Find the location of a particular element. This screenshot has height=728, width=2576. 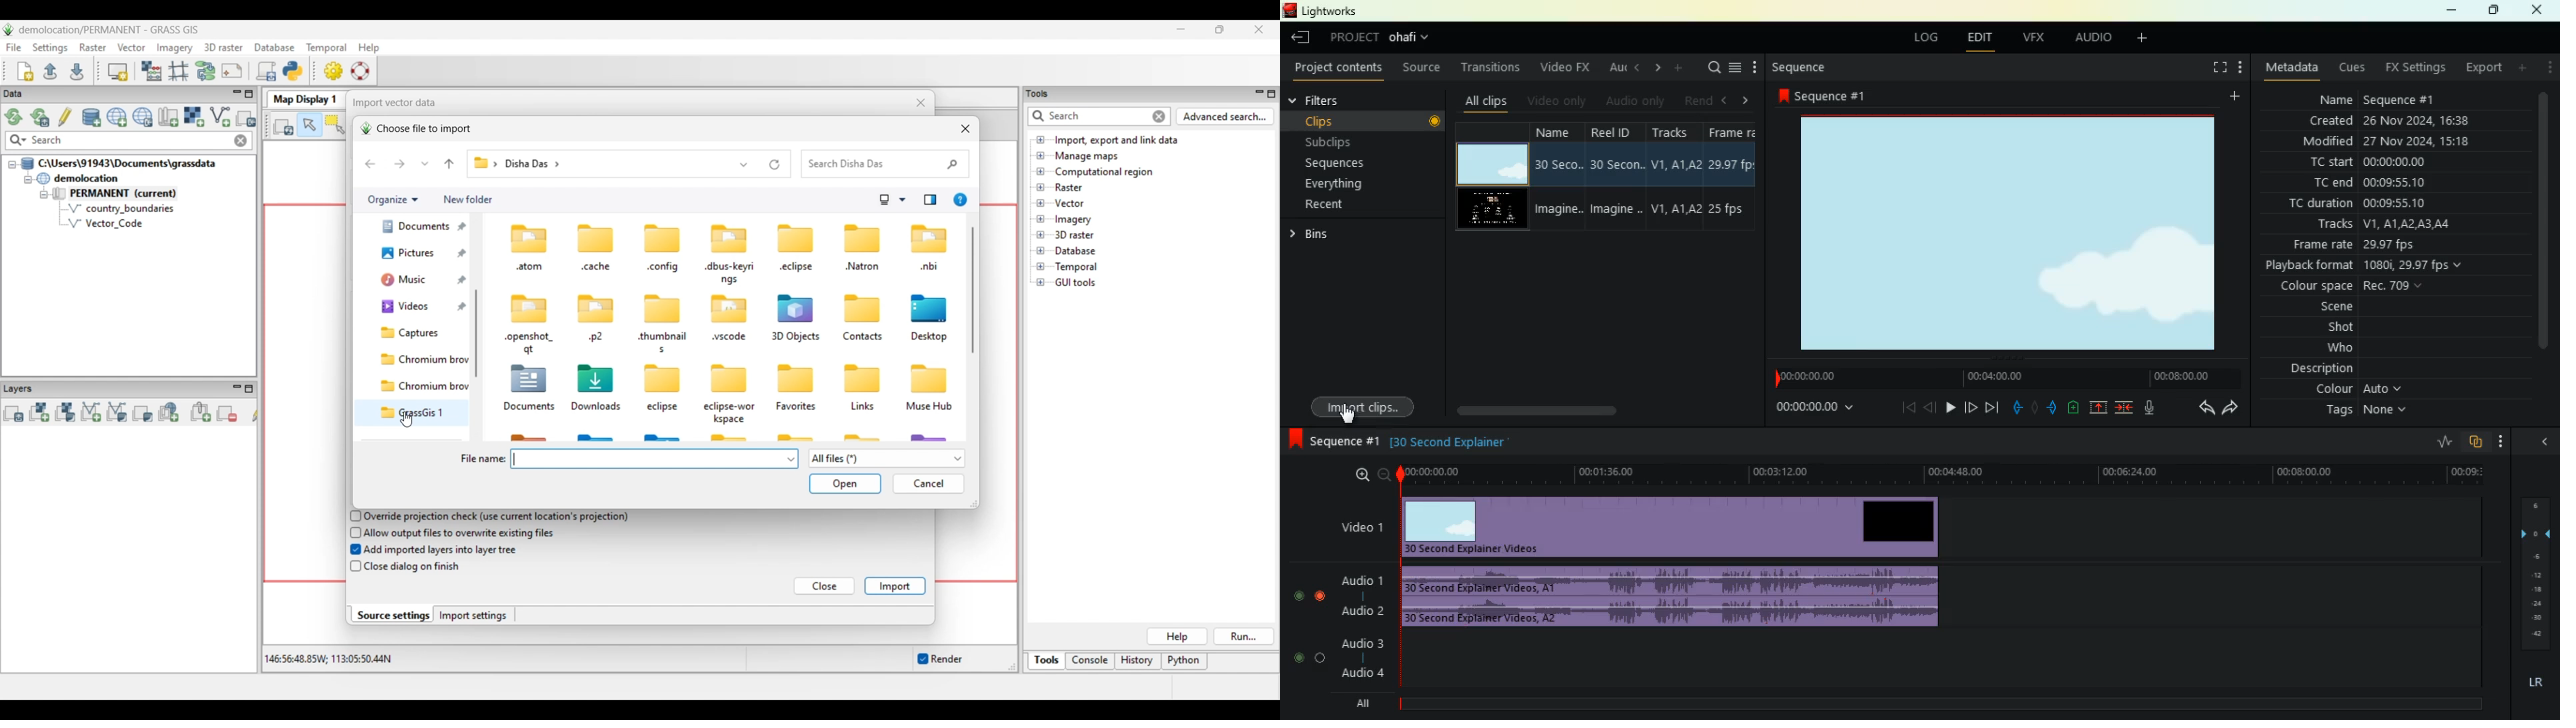

pull is located at coordinates (2014, 408).